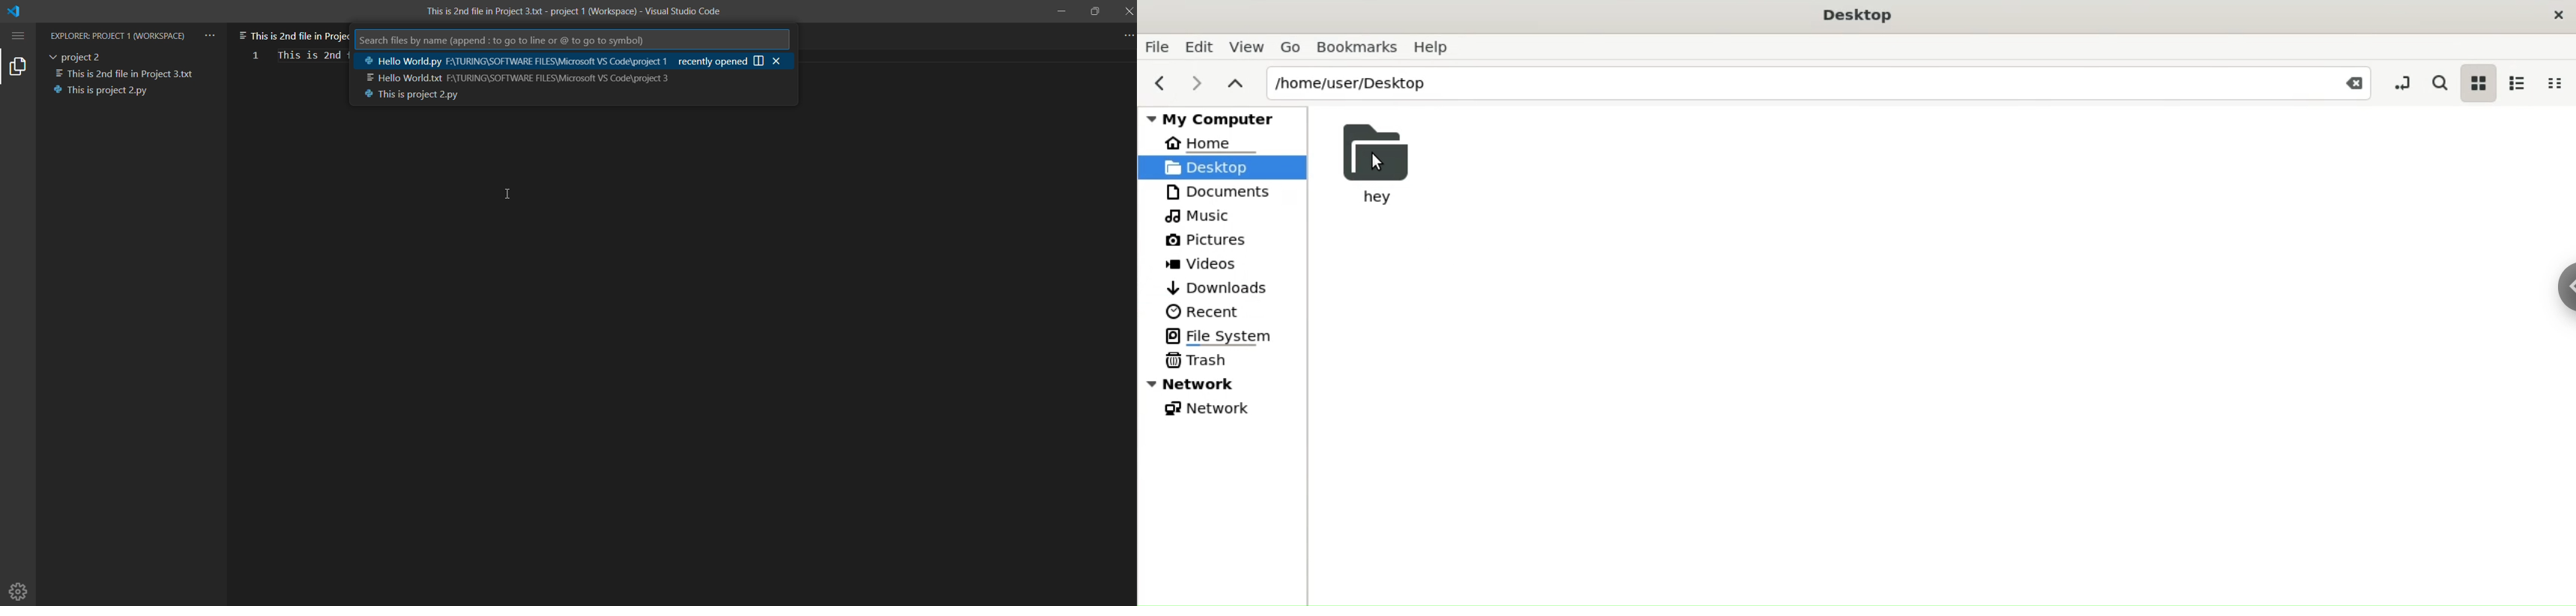 Image resolution: width=2576 pixels, height=616 pixels. I want to click on views and more actions, so click(211, 32).